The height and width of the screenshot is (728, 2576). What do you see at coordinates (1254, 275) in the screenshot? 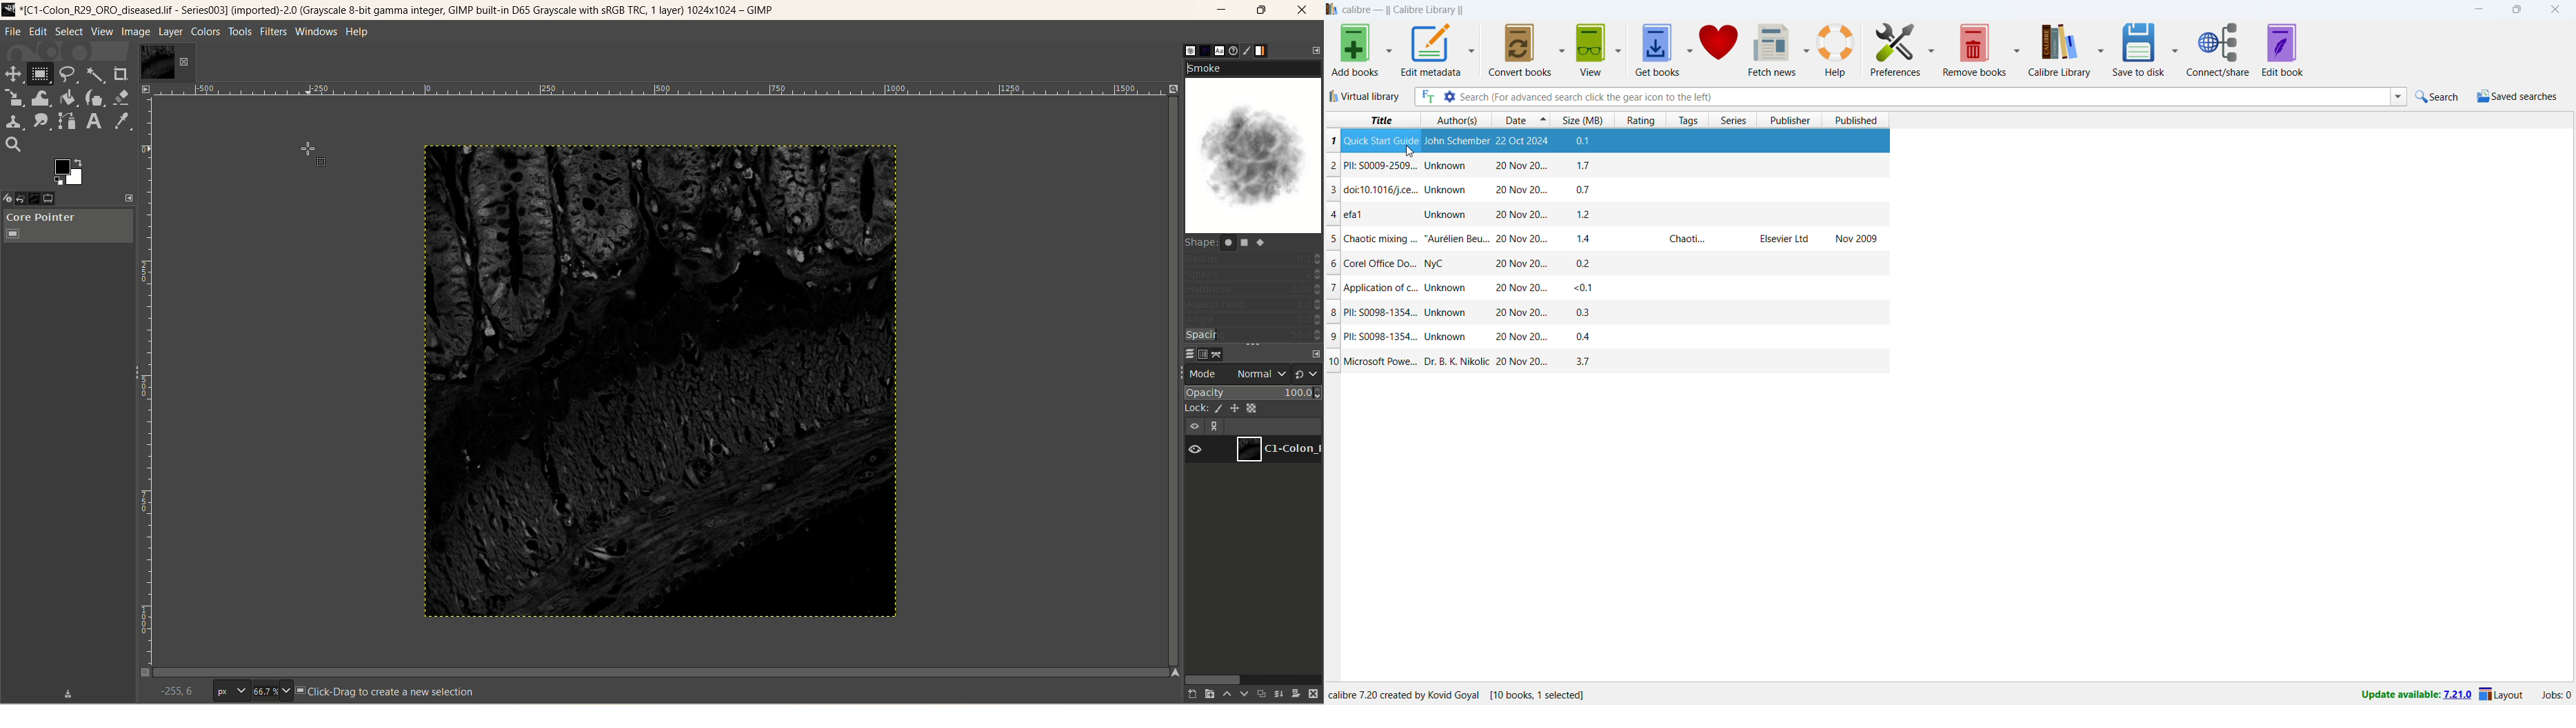
I see `spikes` at bounding box center [1254, 275].